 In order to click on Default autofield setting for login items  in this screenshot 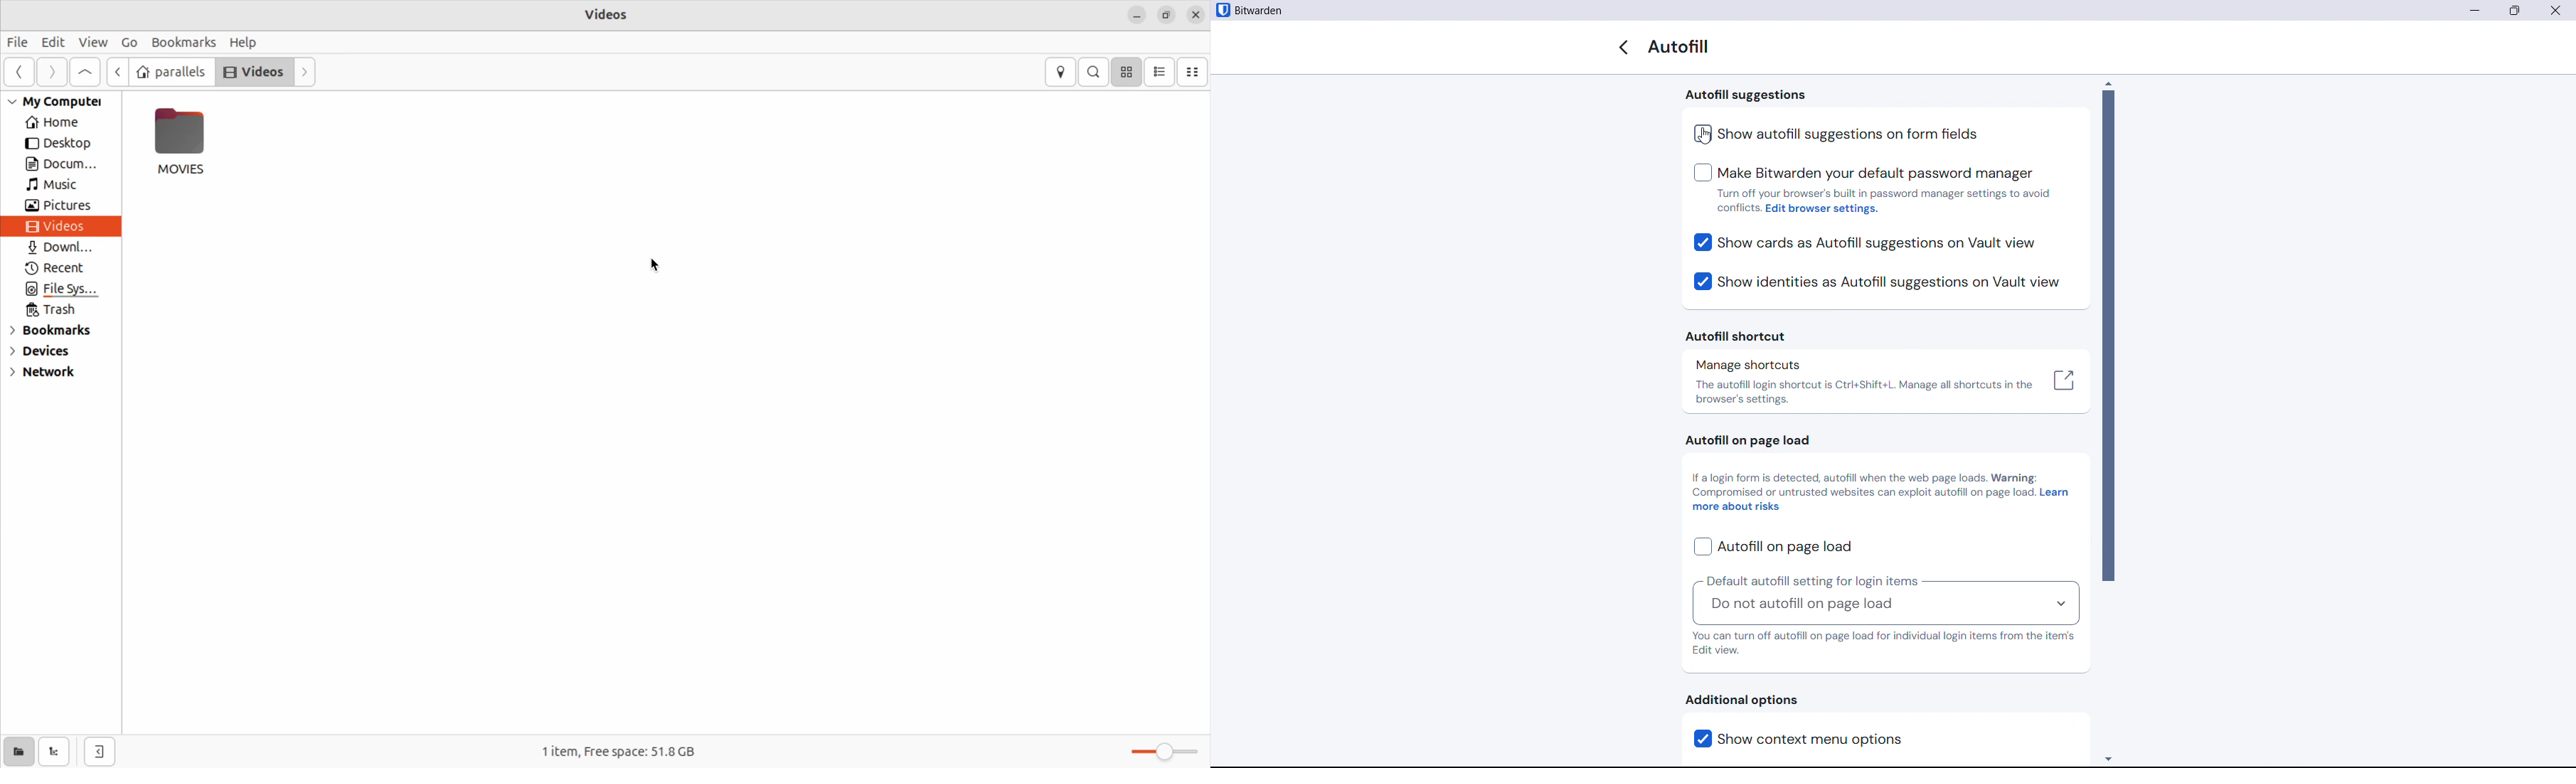, I will do `click(1885, 607)`.